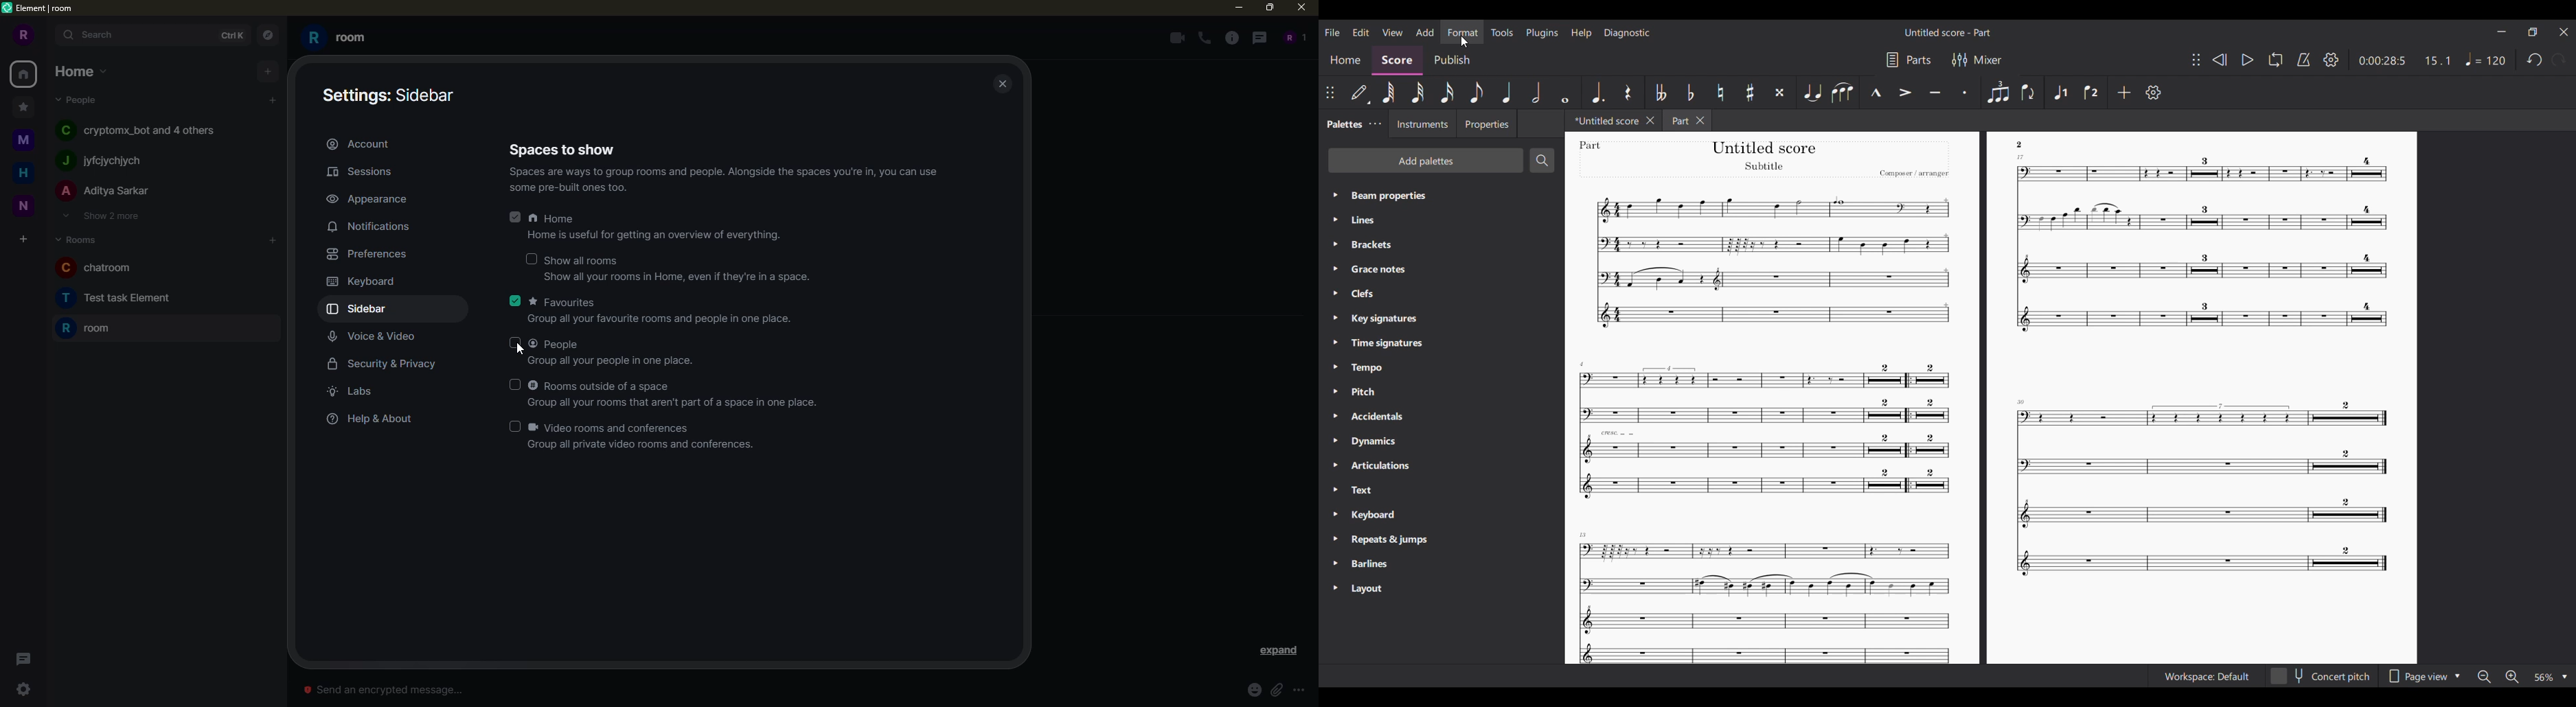 The image size is (2576, 728). Describe the element at coordinates (369, 419) in the screenshot. I see `help & about` at that location.